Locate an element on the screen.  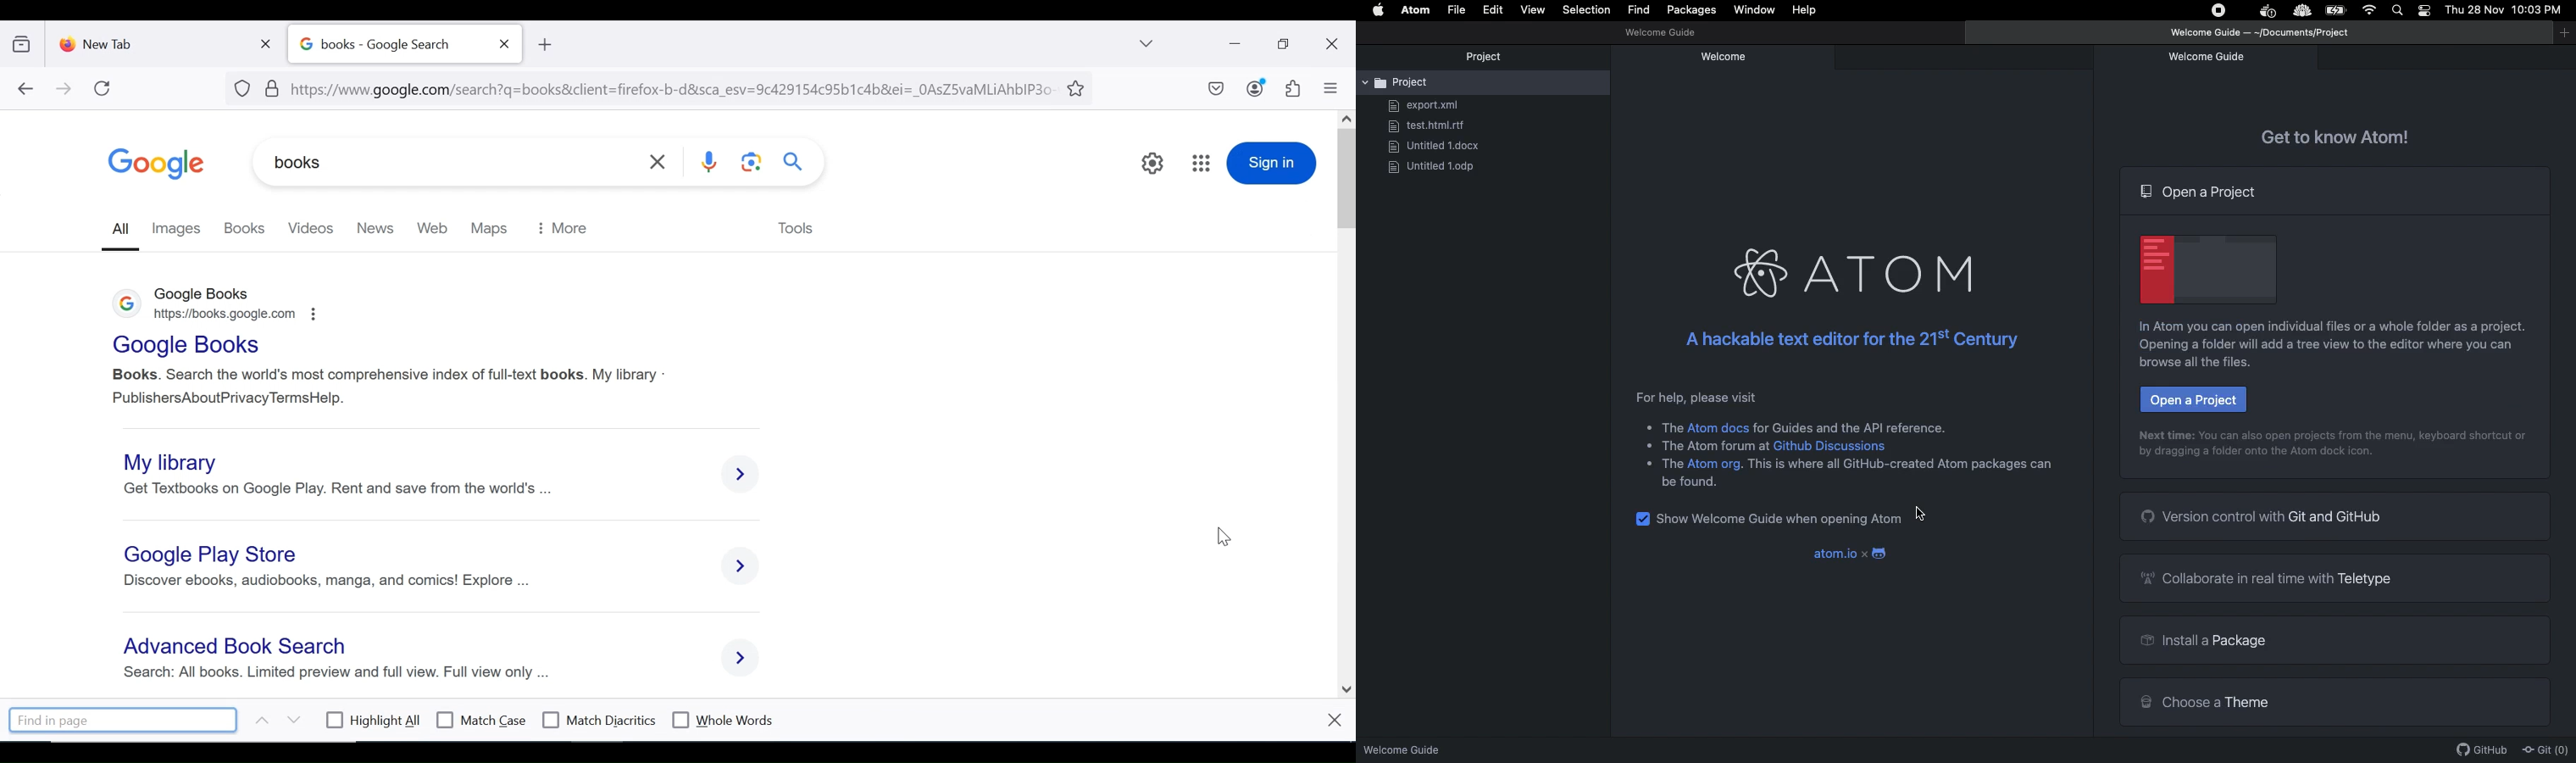
refresh is located at coordinates (103, 88).